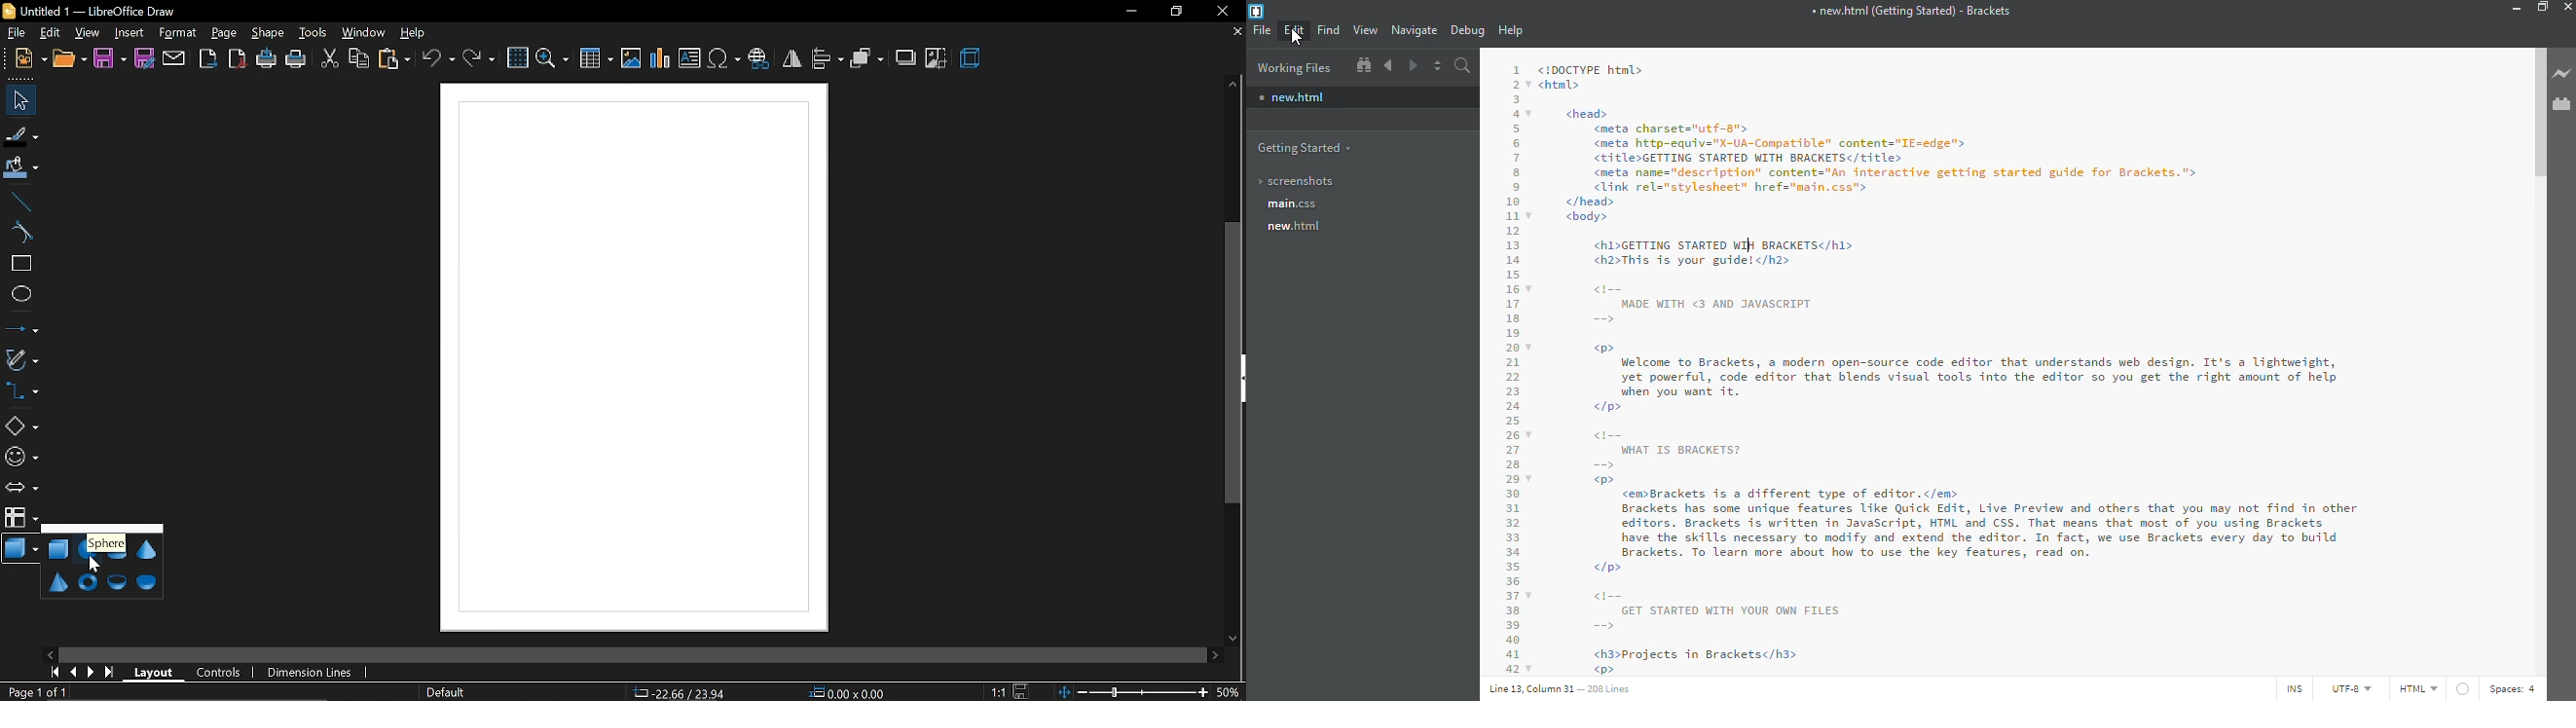  I want to click on getting started, so click(1307, 147).